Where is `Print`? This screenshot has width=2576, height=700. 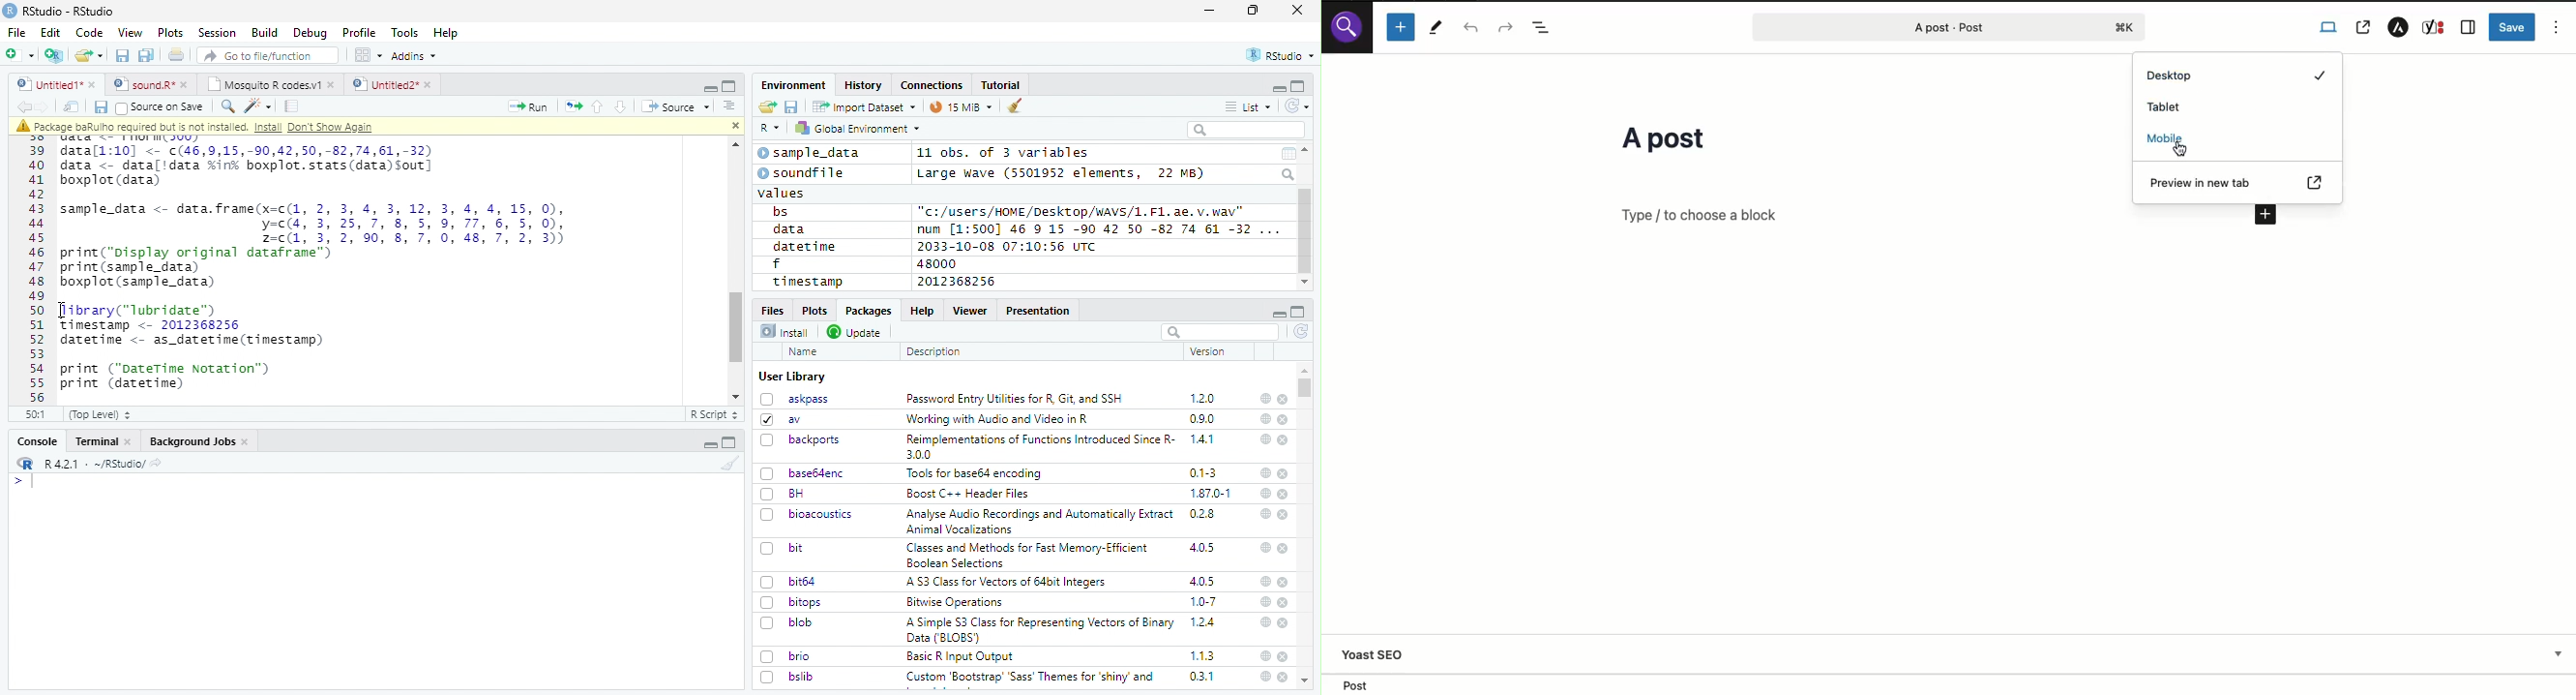
Print is located at coordinates (177, 54).